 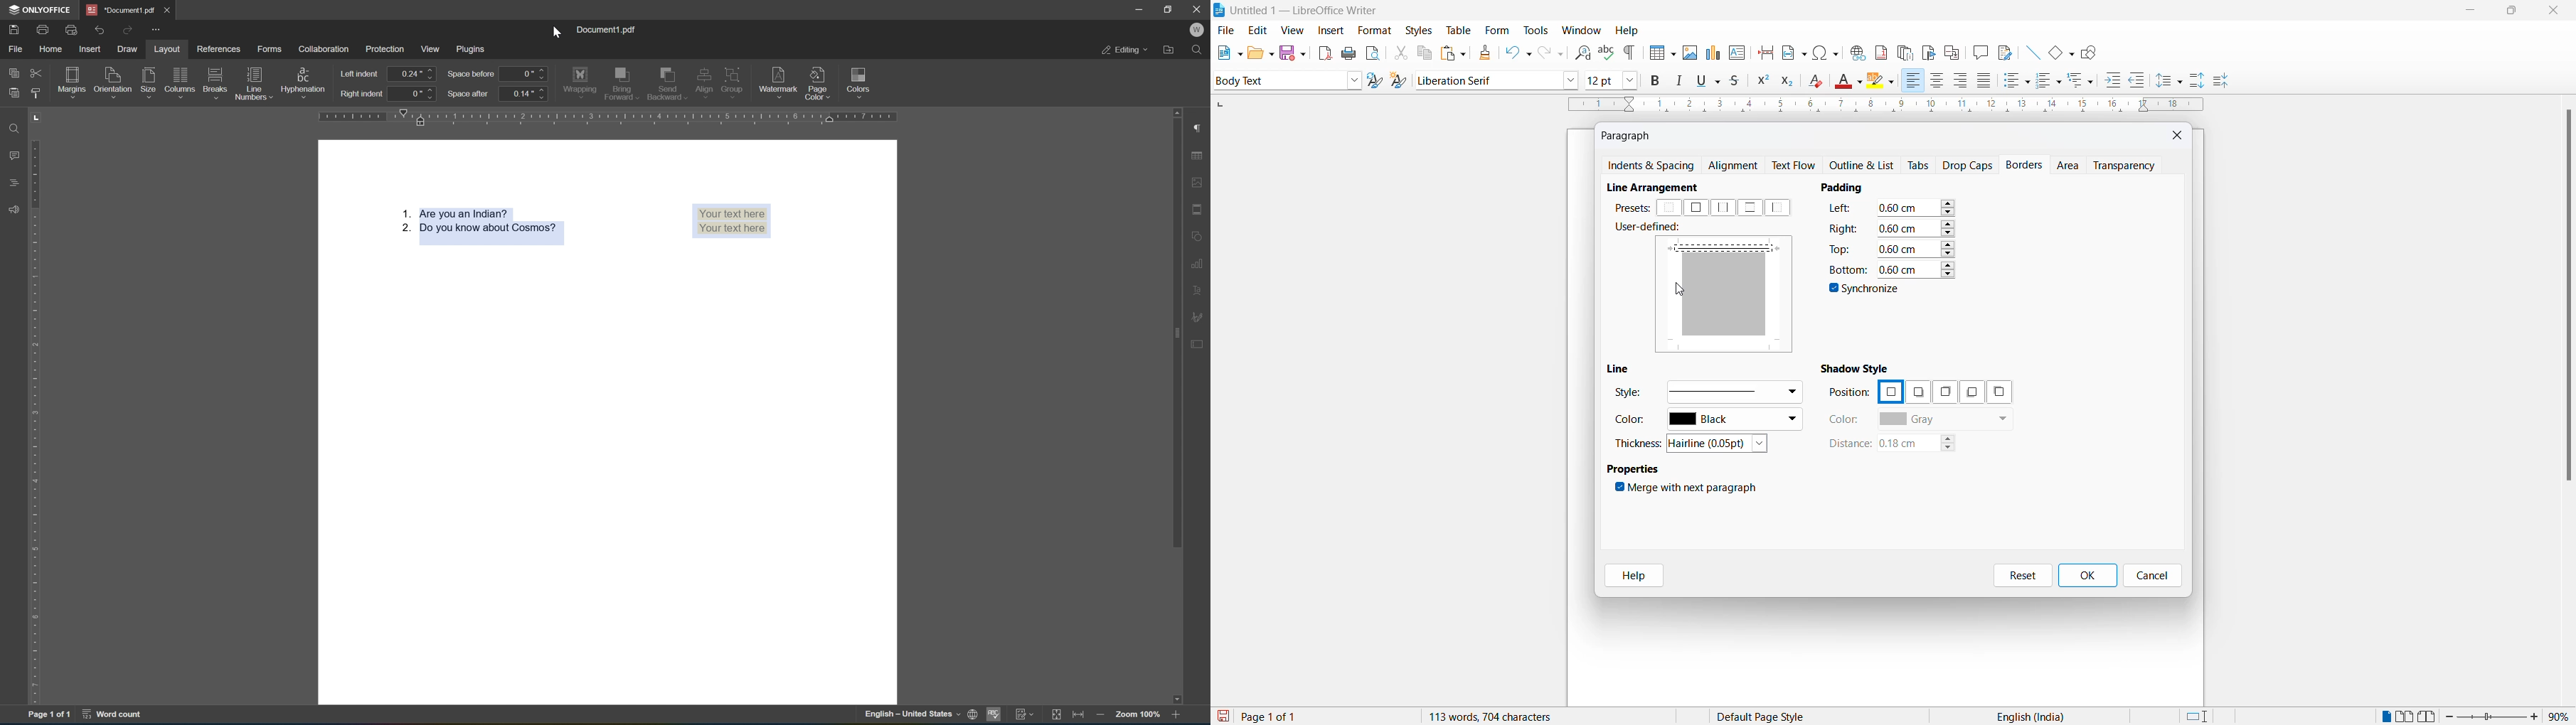 I want to click on value, so click(x=1916, y=208).